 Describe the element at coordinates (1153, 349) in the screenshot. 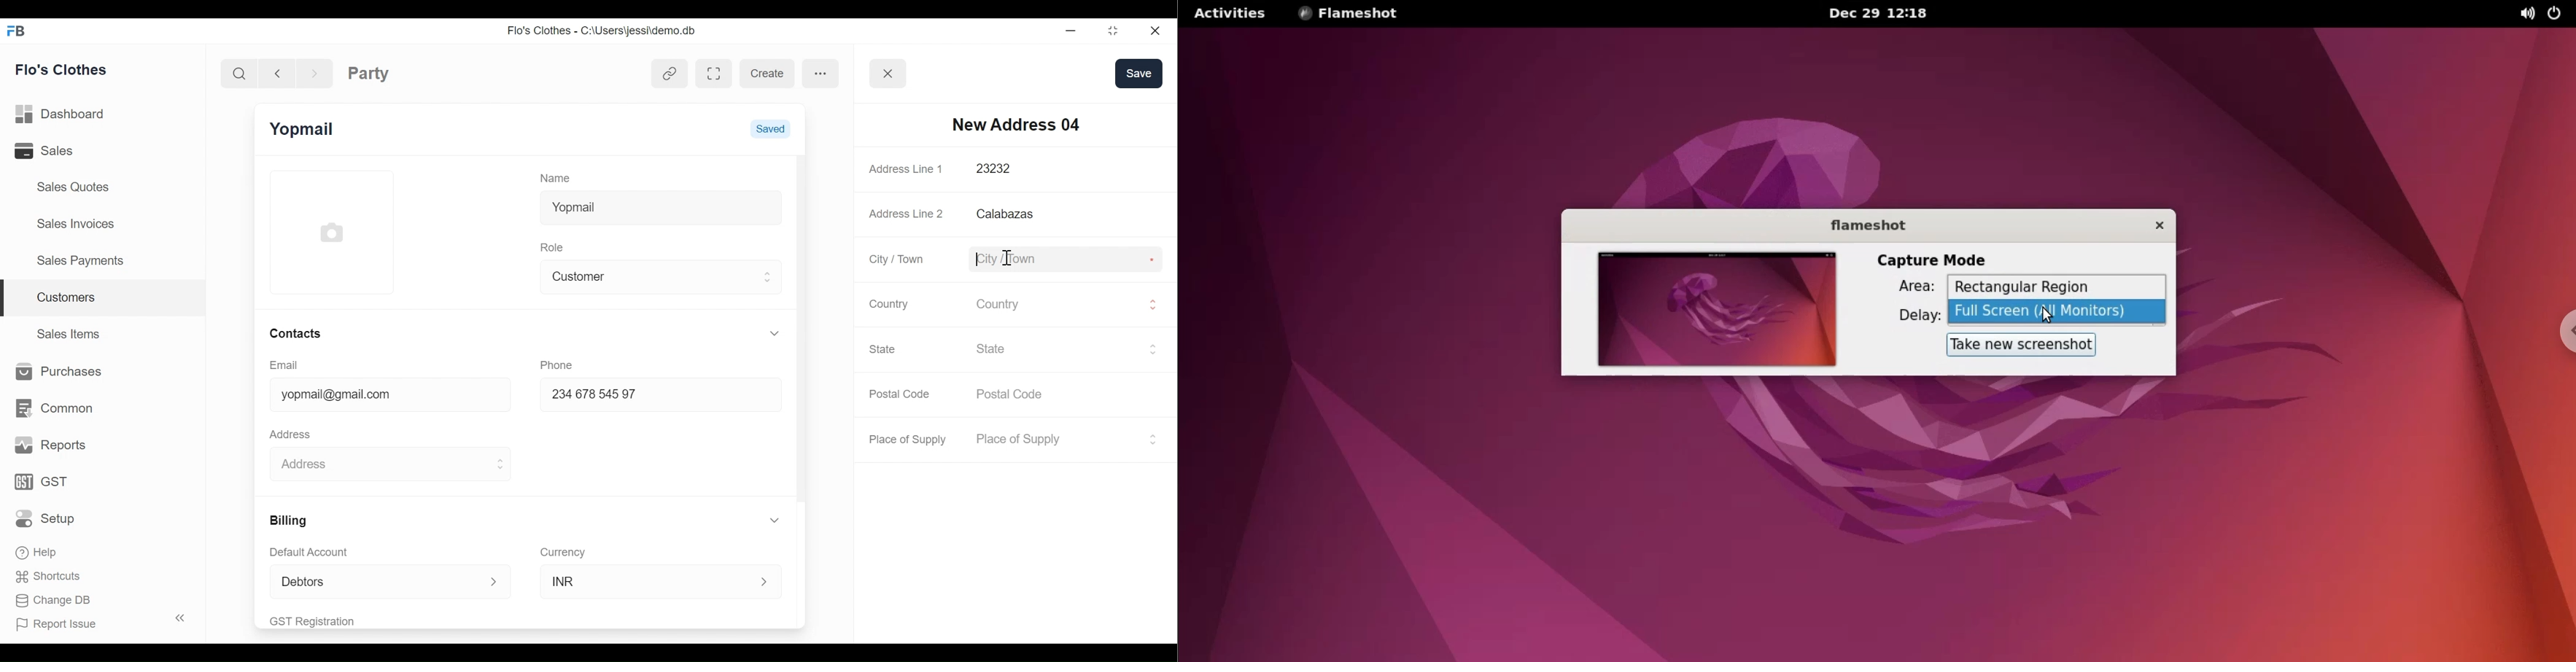

I see `Expand` at that location.